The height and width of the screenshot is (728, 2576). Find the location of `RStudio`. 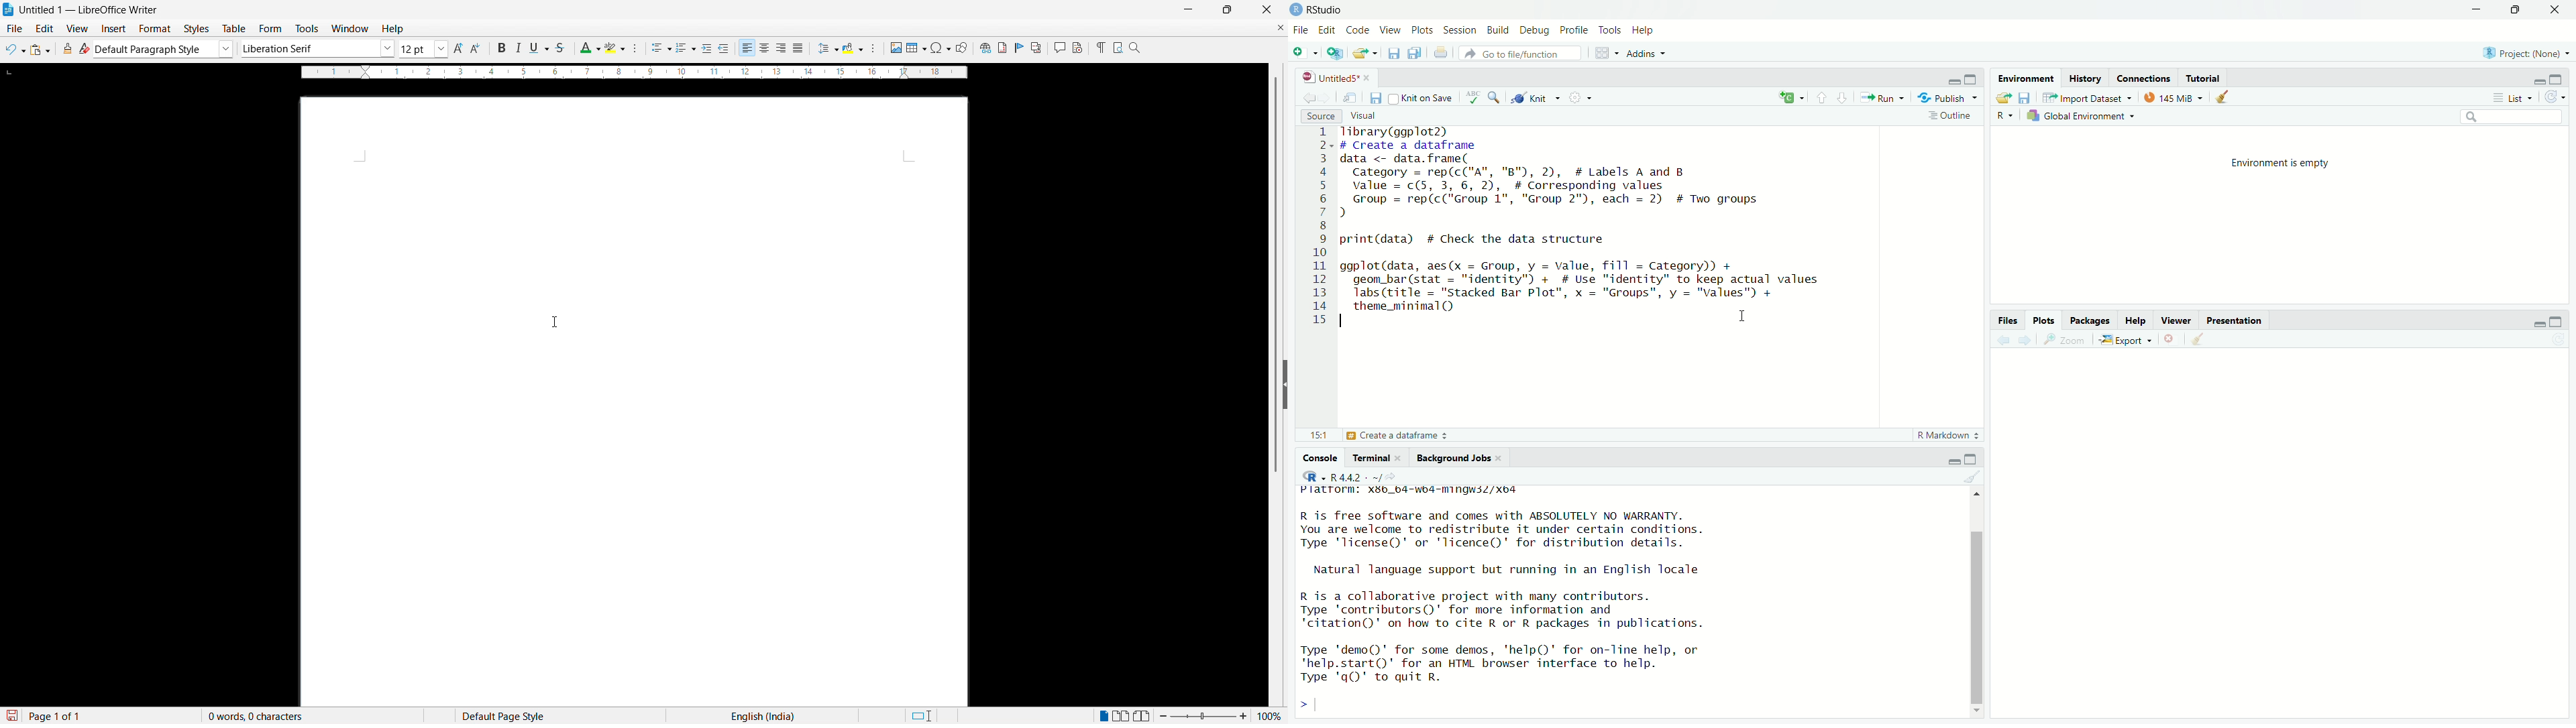

RStudio is located at coordinates (1321, 9).